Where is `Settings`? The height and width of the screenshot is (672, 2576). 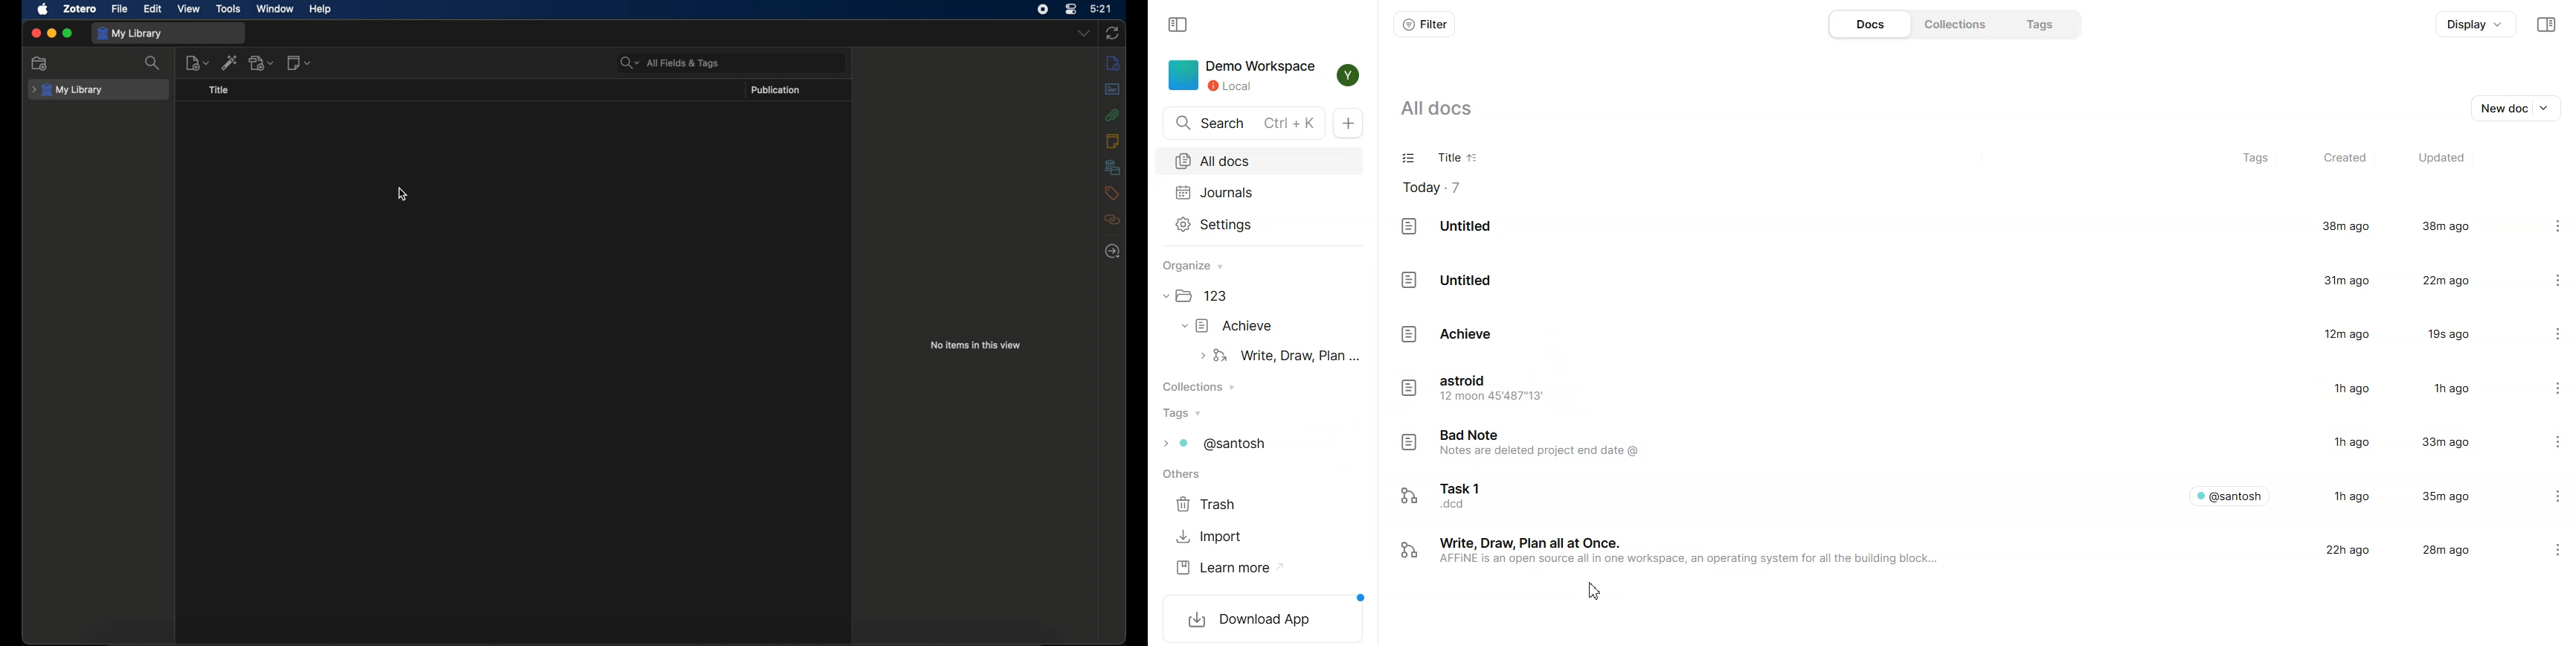
Settings is located at coordinates (2546, 278).